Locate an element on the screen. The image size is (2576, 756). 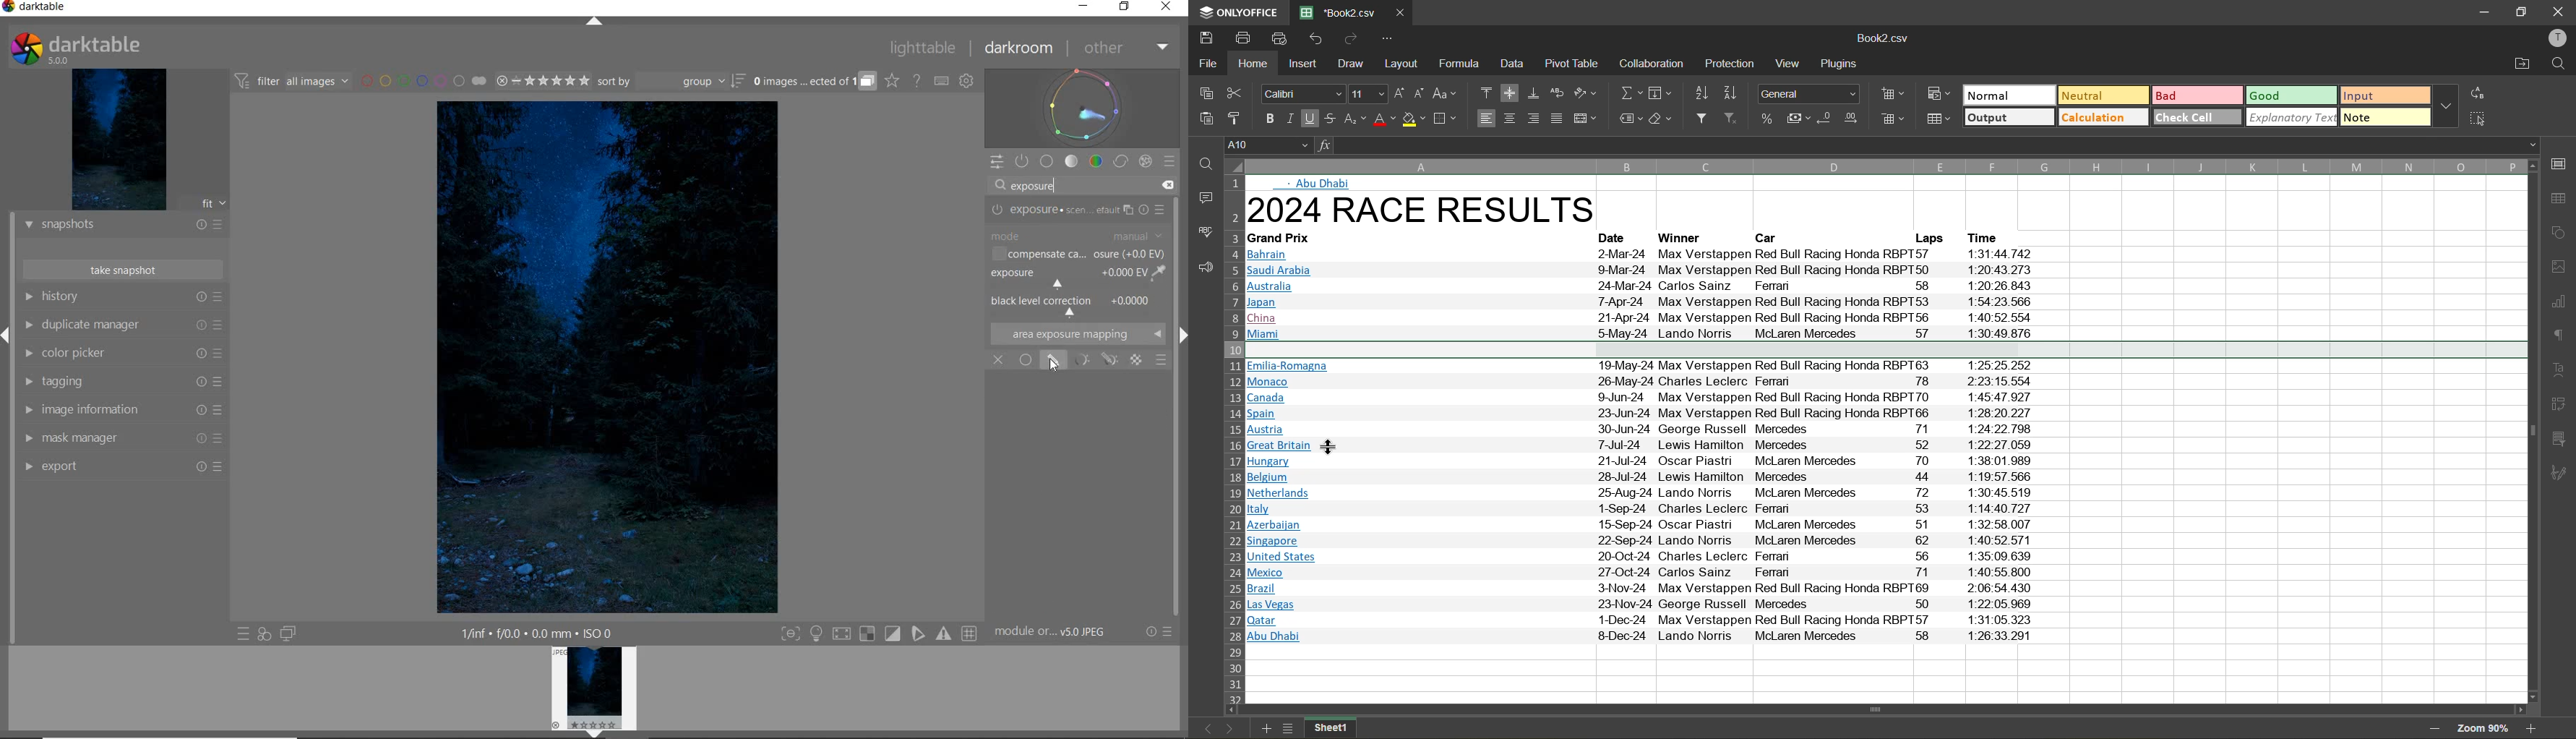
BLENDING OPTIONS is located at coordinates (1162, 360).